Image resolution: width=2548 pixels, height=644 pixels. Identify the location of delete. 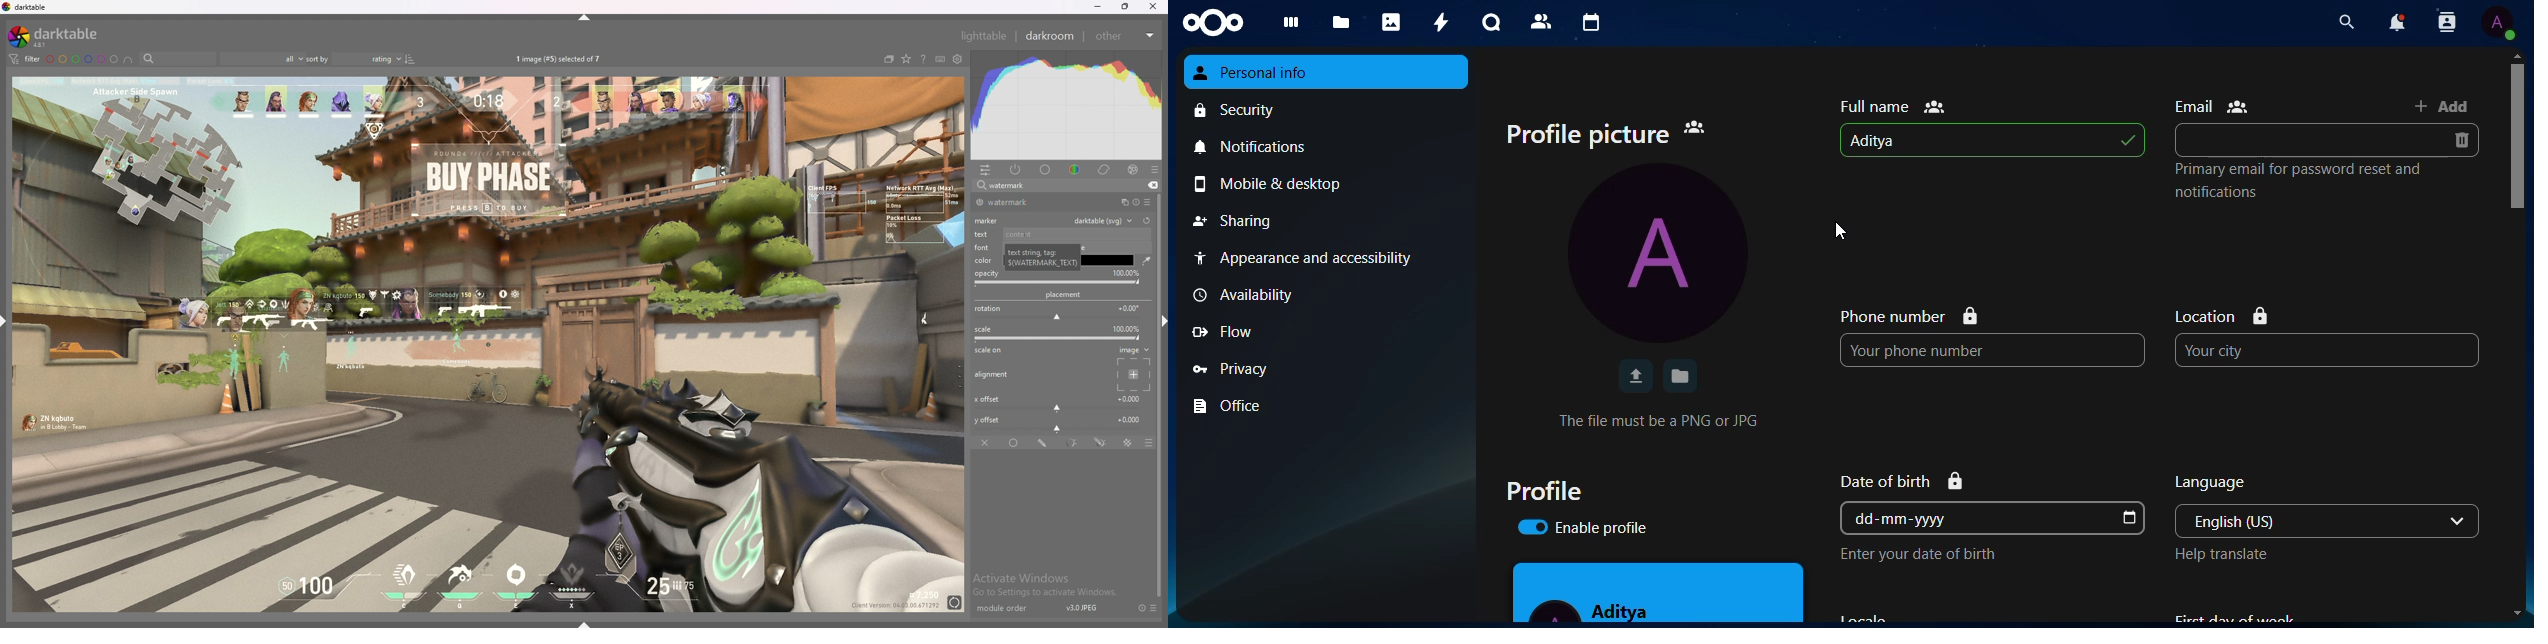
(2460, 140).